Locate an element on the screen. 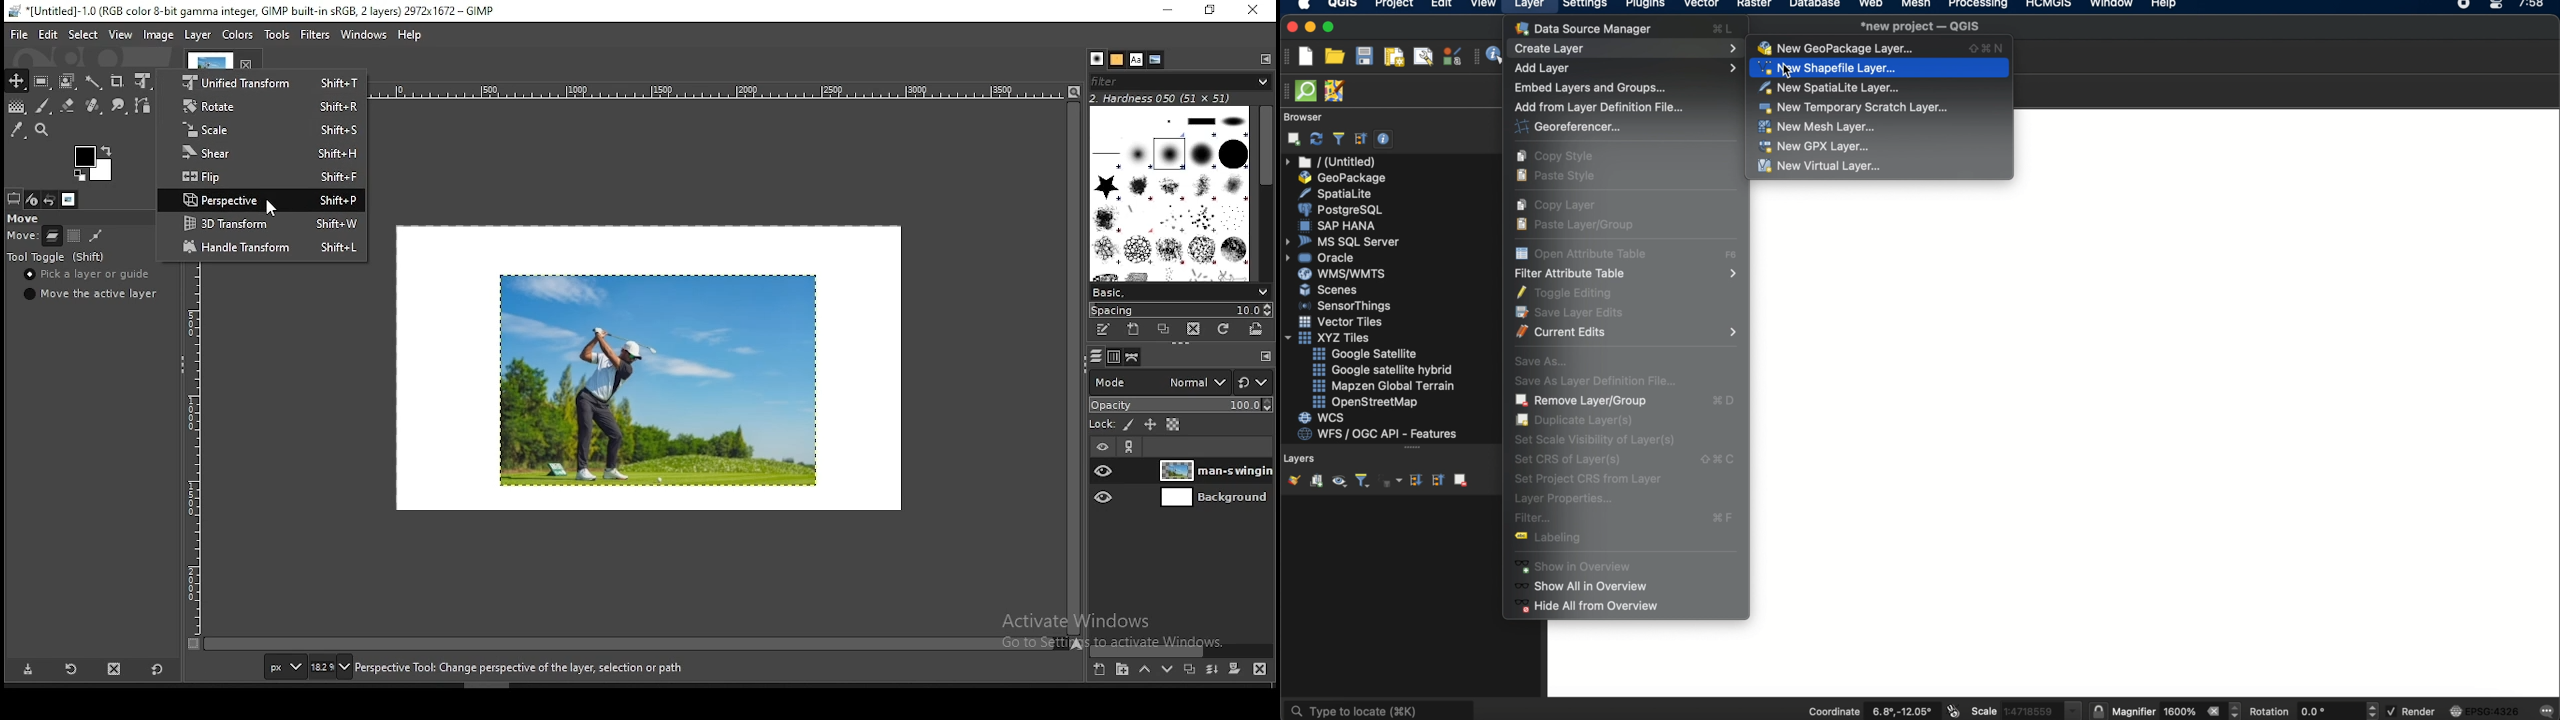  link is located at coordinates (1131, 449).